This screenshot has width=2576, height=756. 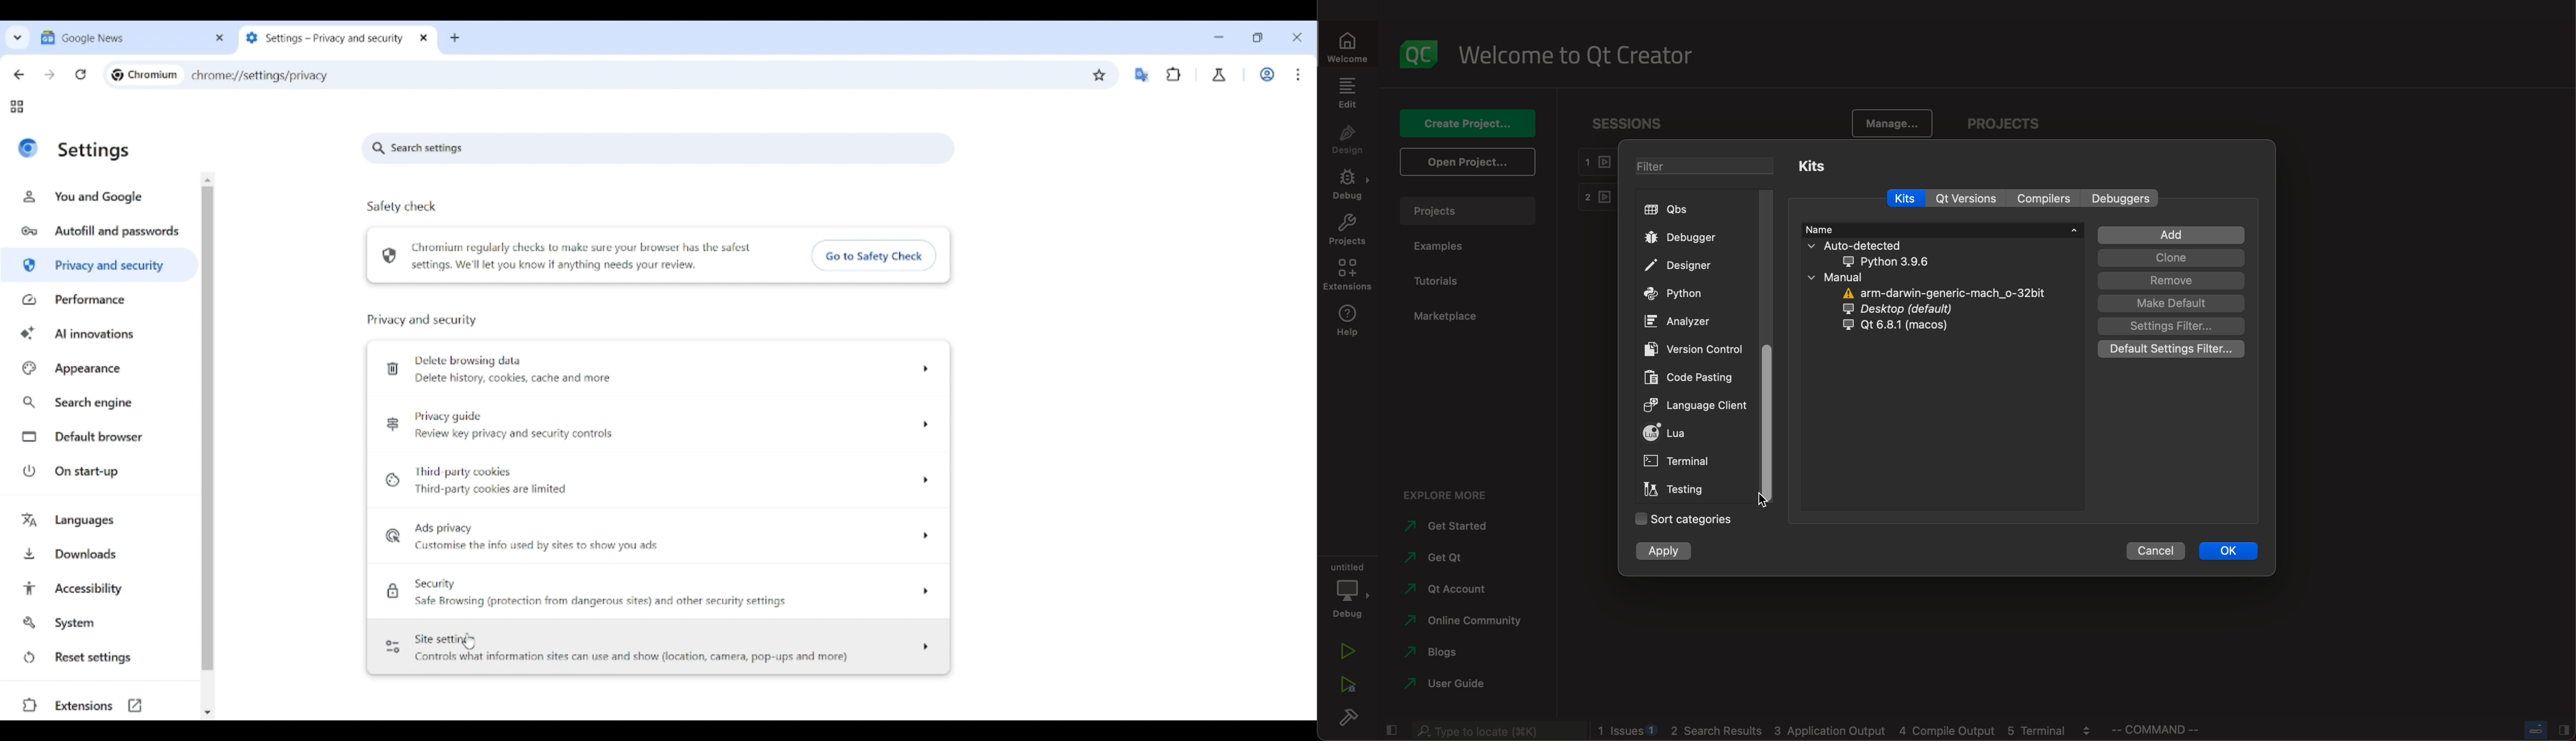 What do you see at coordinates (49, 75) in the screenshot?
I see `Go forward` at bounding box center [49, 75].